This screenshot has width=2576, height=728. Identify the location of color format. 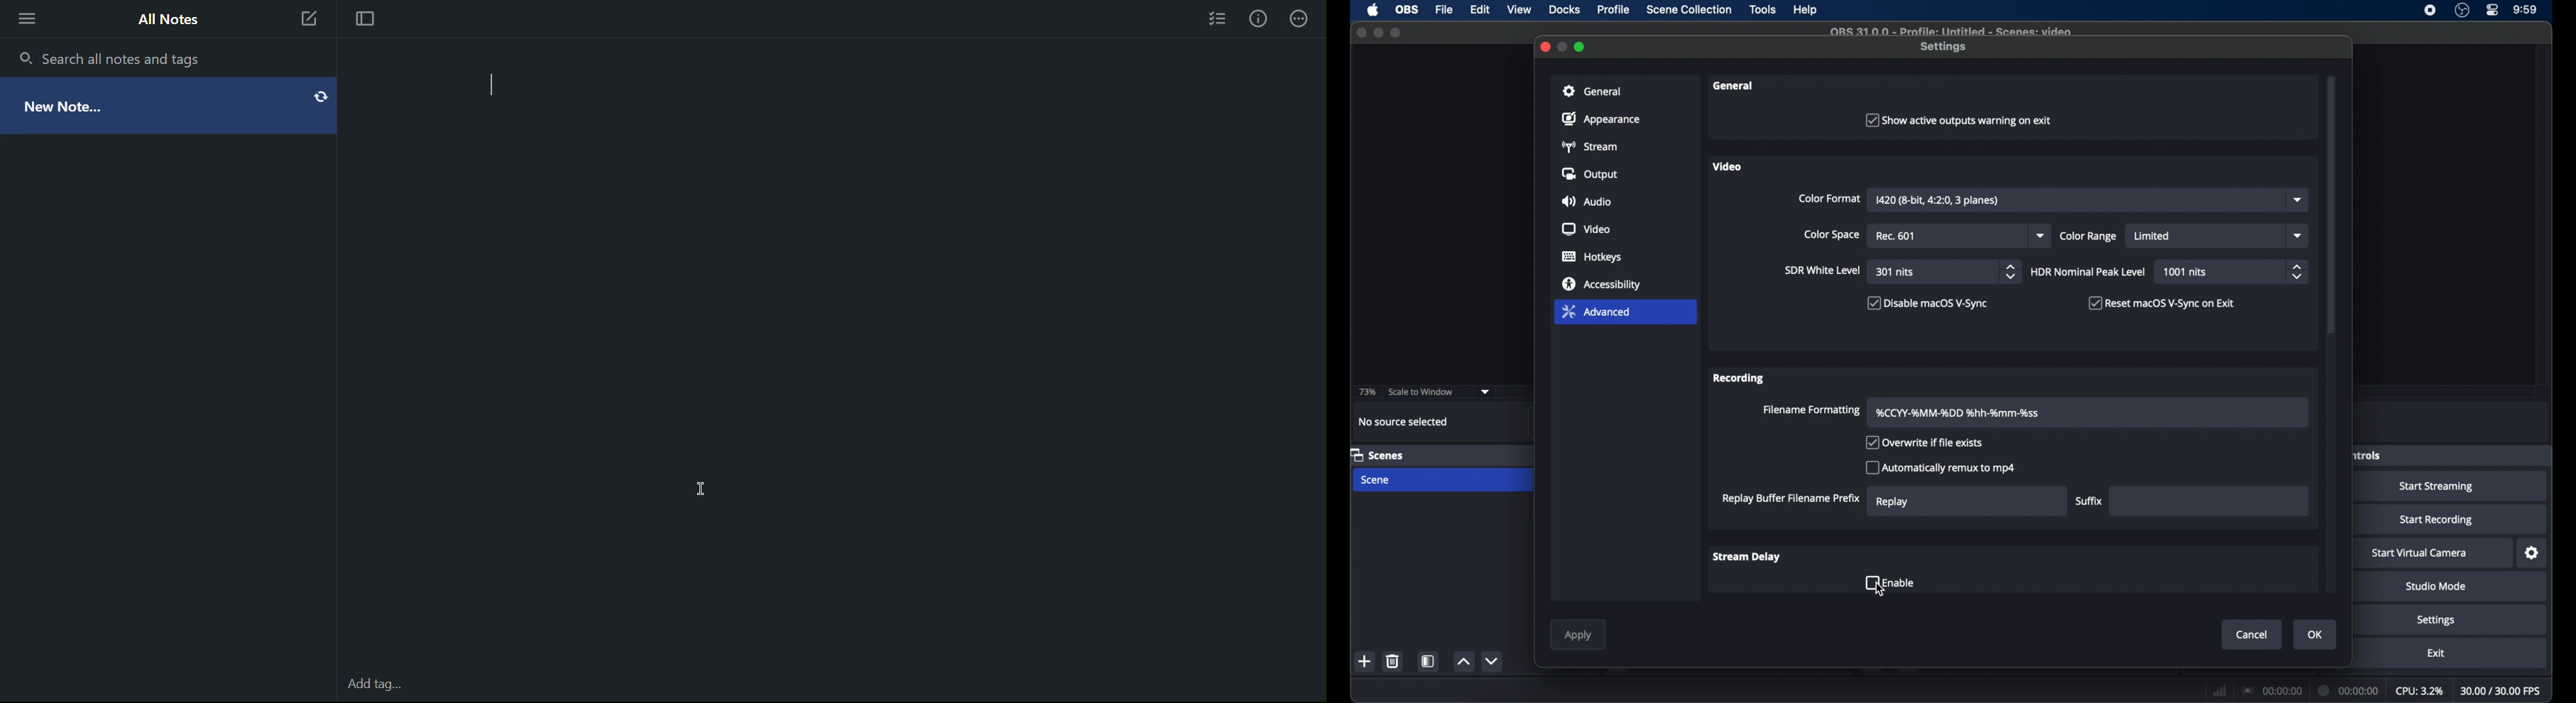
(1829, 198).